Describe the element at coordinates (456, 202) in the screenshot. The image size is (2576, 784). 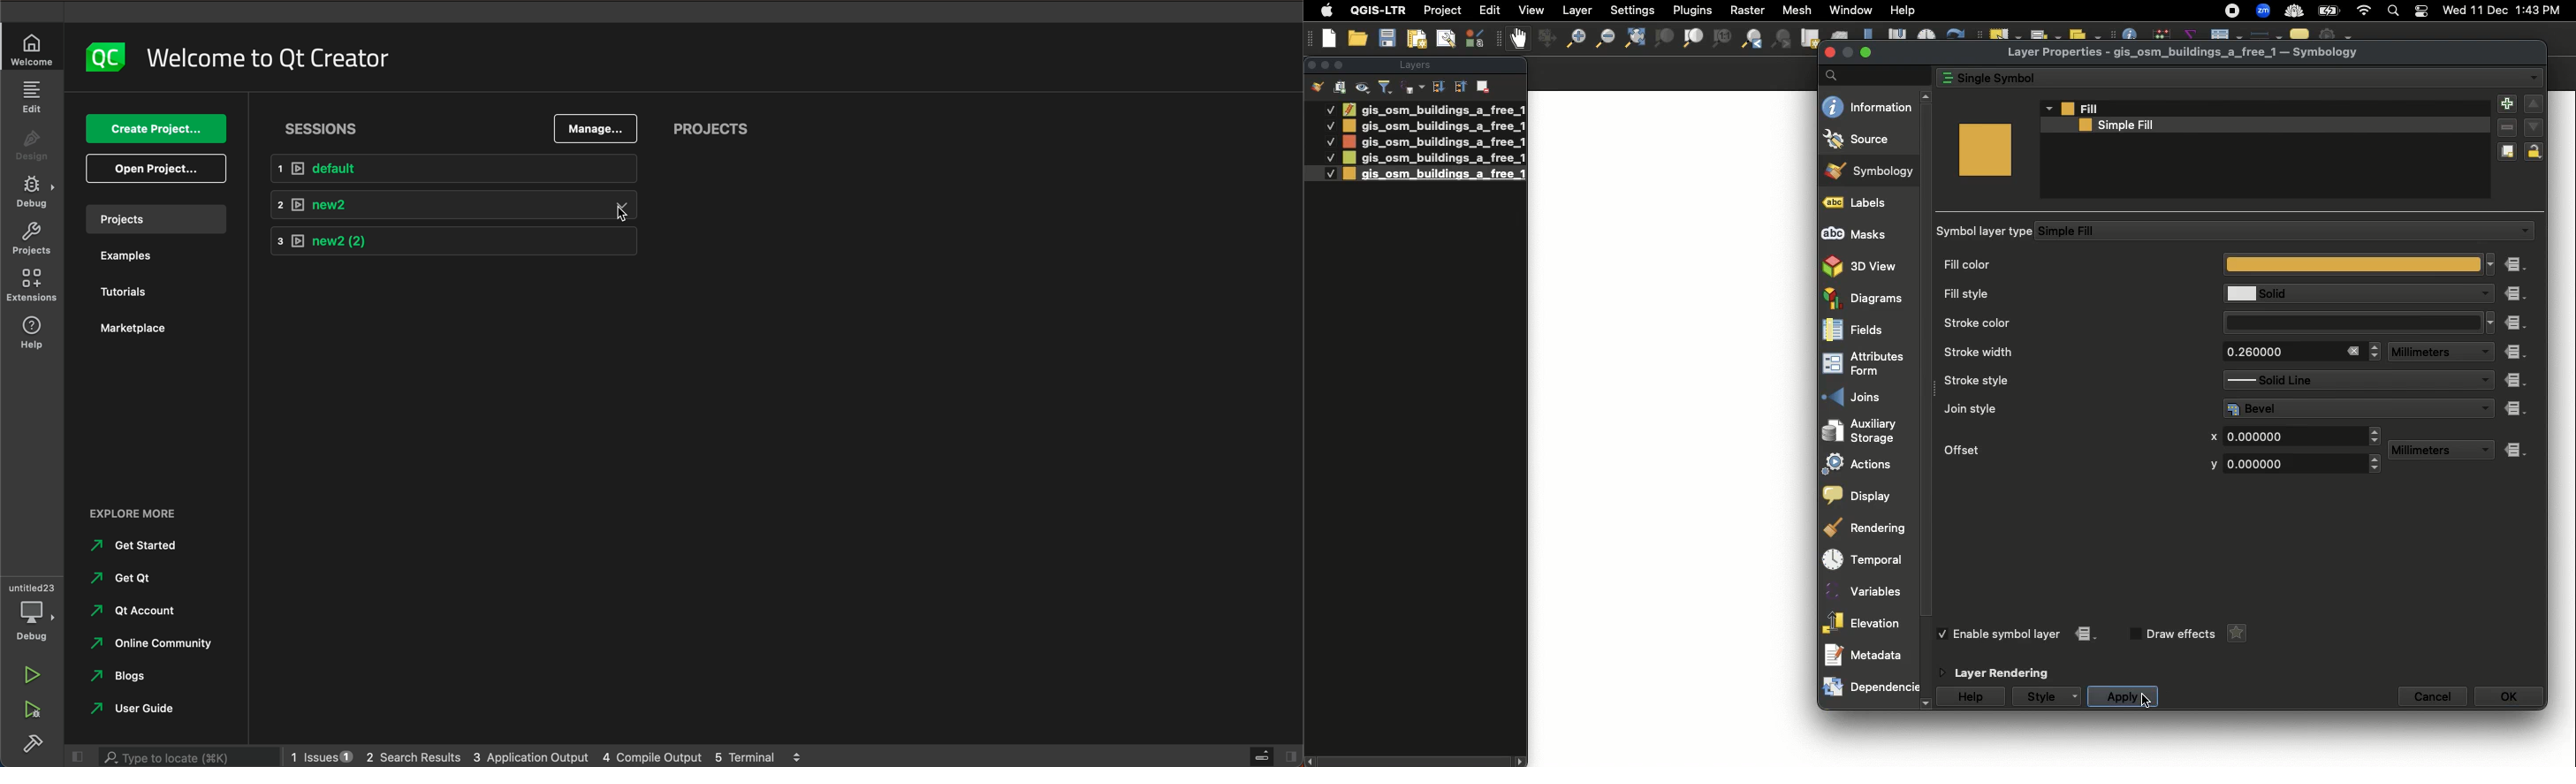
I see `new2` at that location.